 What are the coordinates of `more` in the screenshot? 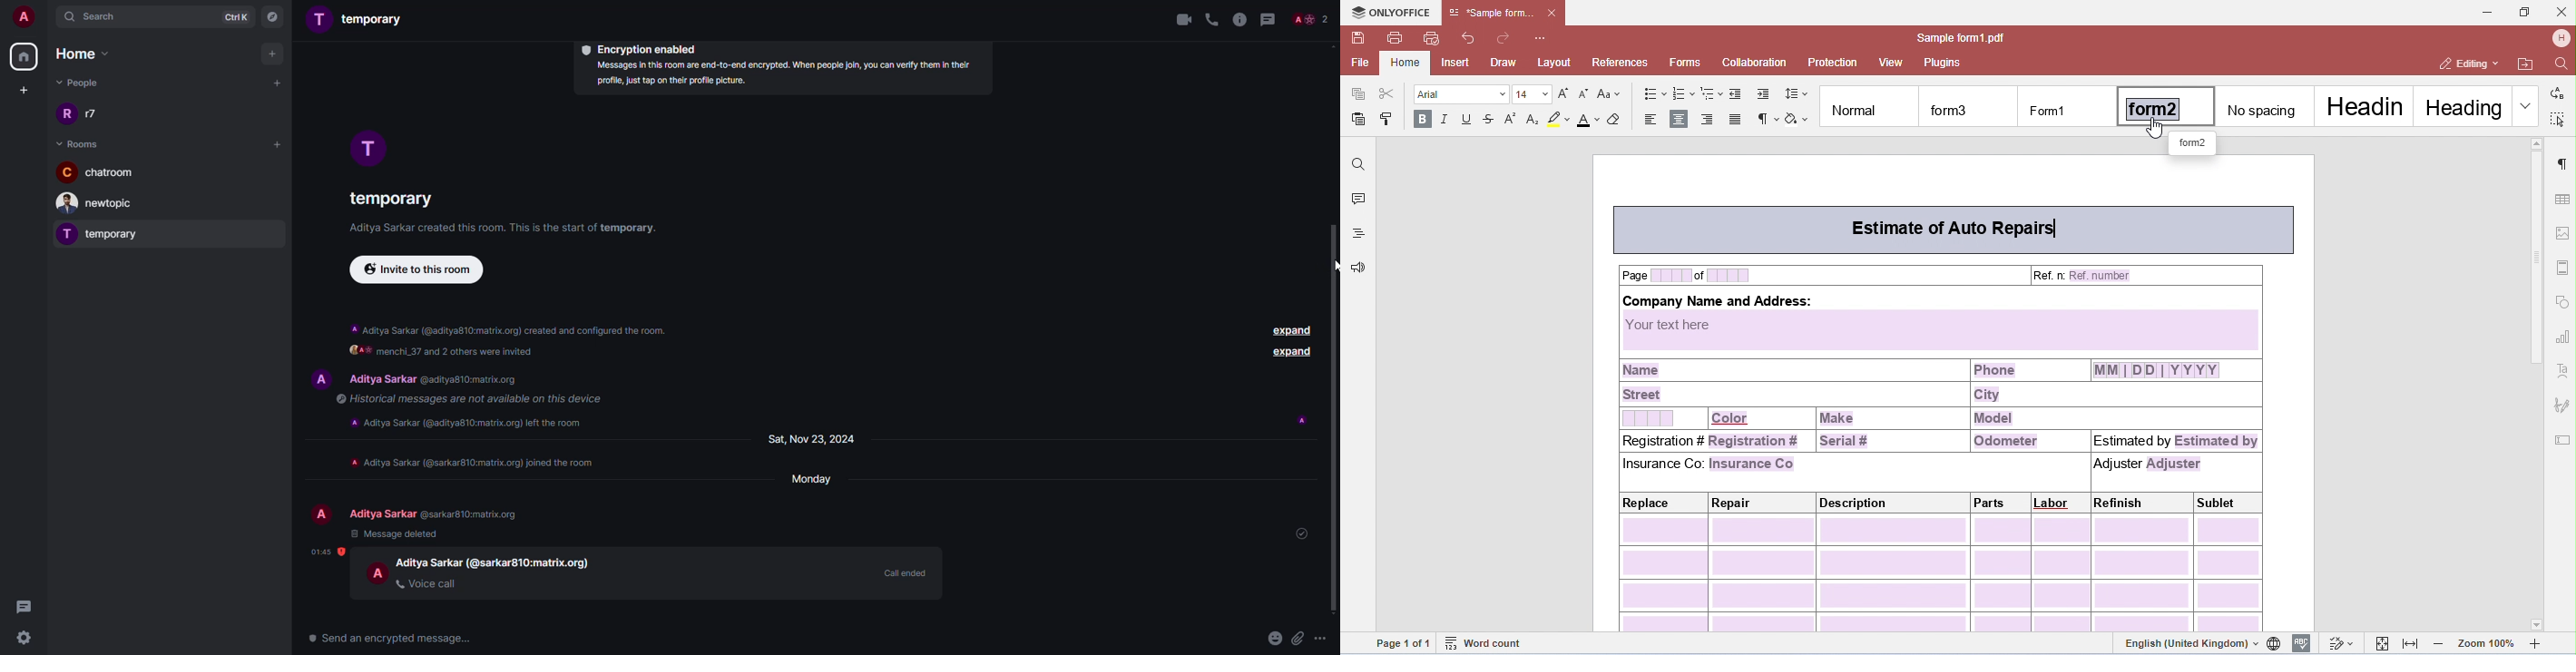 It's located at (1321, 639).